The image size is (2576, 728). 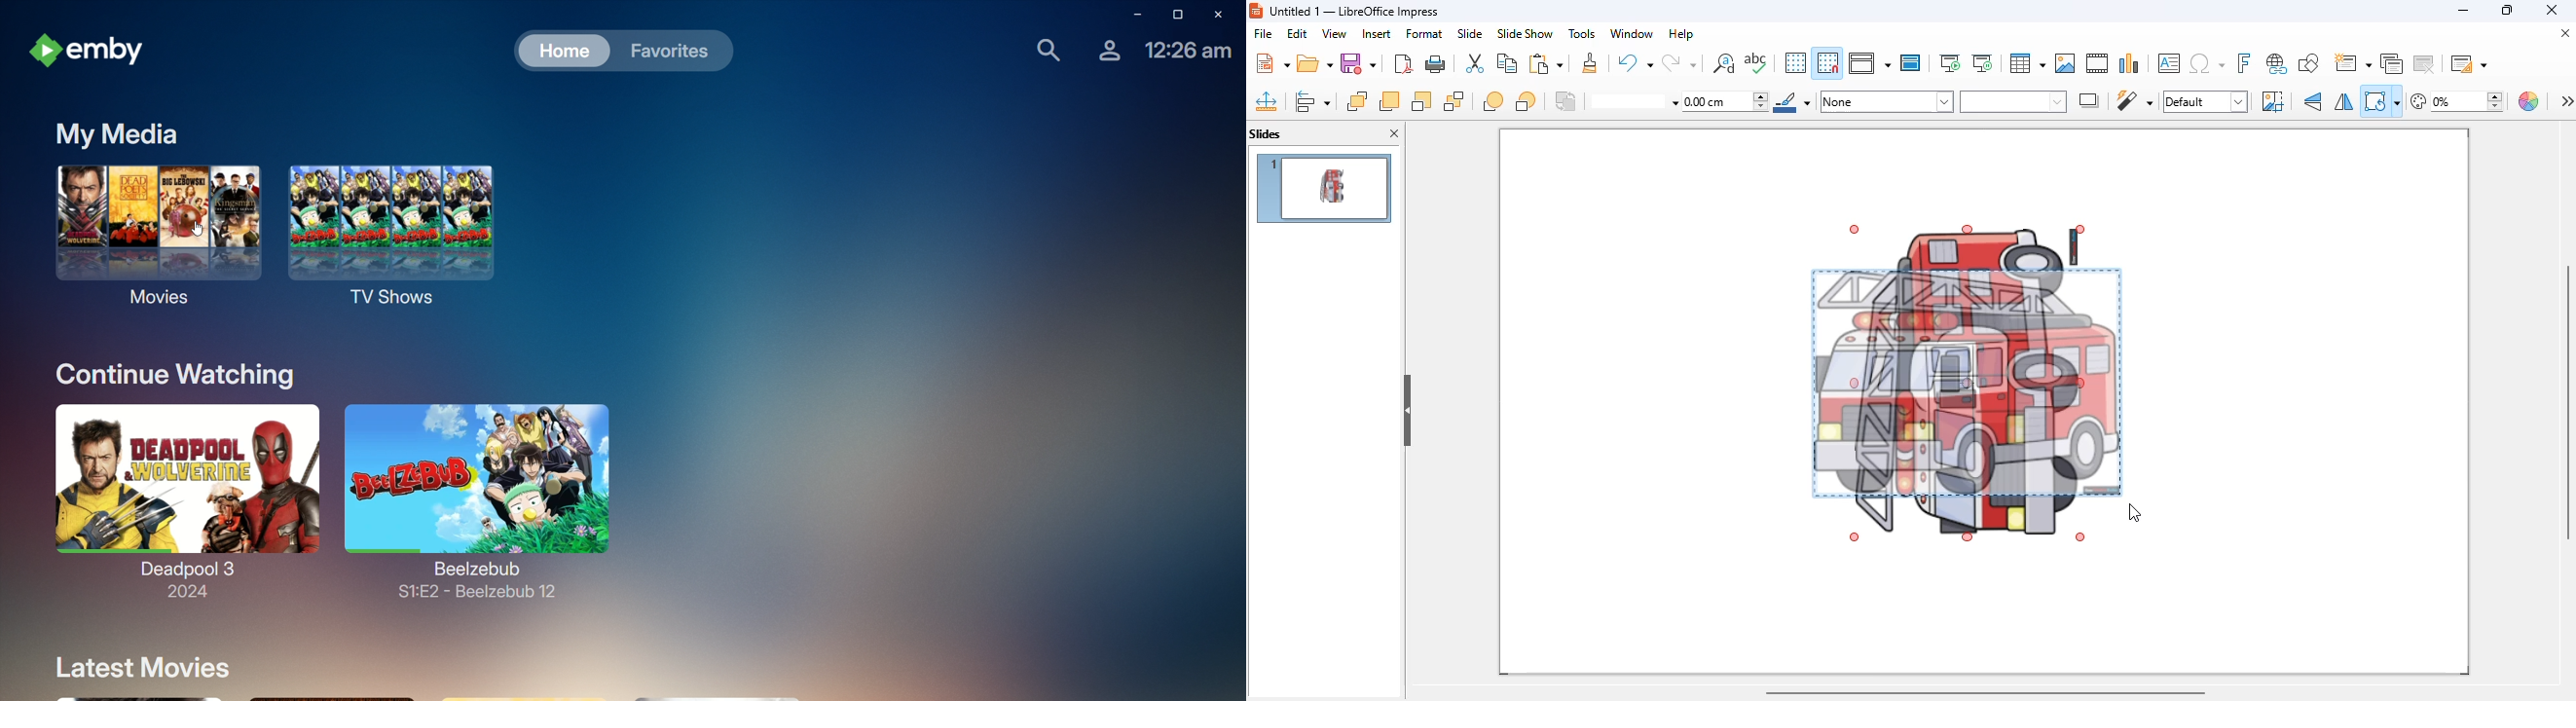 I want to click on insert audio or video, so click(x=2097, y=63).